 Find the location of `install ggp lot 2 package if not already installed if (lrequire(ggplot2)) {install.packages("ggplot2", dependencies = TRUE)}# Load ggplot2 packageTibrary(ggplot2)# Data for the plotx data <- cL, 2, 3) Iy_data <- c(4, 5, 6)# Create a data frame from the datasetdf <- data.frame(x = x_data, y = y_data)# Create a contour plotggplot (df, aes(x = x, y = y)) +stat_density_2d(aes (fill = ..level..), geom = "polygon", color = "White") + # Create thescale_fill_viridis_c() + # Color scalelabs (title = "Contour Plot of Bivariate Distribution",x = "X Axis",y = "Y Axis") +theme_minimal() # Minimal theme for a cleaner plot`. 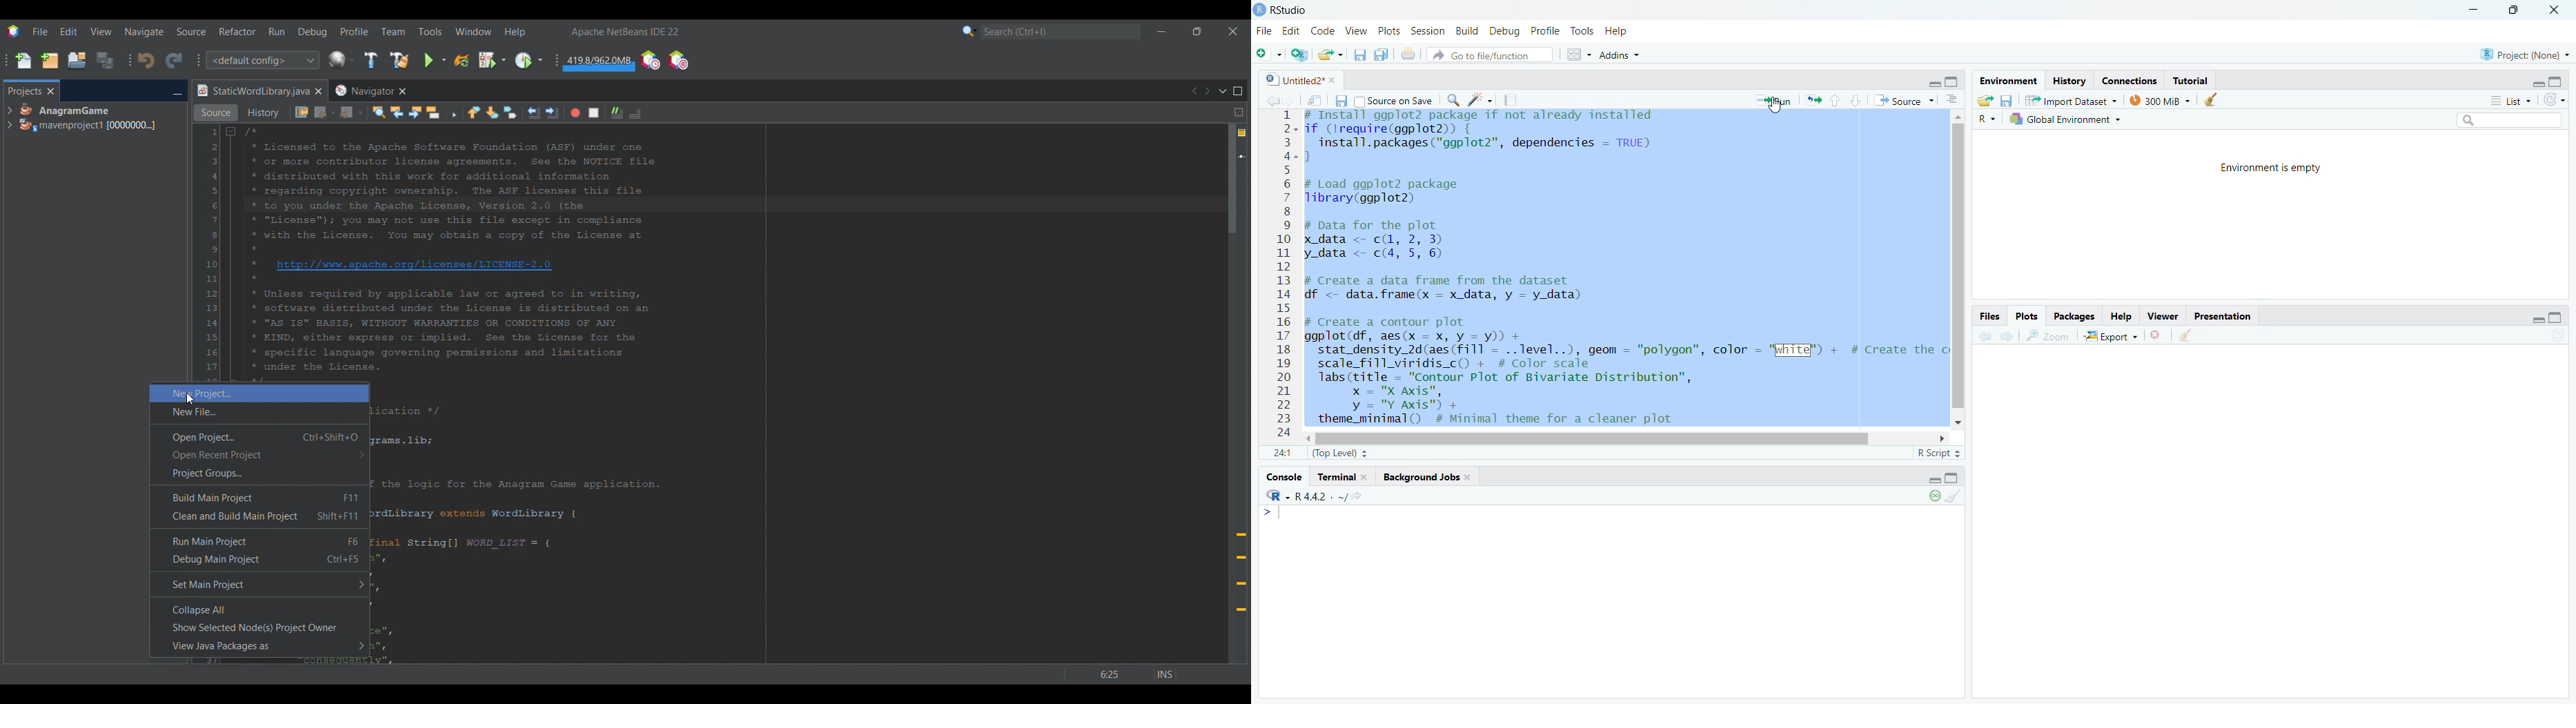

install ggp lot 2 package if not already installed if (lrequire(ggplot2)) {install.packages("ggplot2", dependencies = TRUE)}# Load ggplot2 packageTibrary(ggplot2)# Data for the plotx data <- cL, 2, 3) Iy_data <- c(4, 5, 6)# Create a data frame from the datasetdf <- data.frame(x = x_data, y = y_data)# Create a contour plotggplot (df, aes(x = x, y = y)) +stat_density_2d(aes (fill = ..level..), geom = "polygon", color = "White") + # Create thescale_fill_viridis_c() + # Color scalelabs (title = "Contour Plot of Bivariate Distribution",x = "X Axis",y = "Y Axis") +theme_minimal() # Minimal theme for a cleaner plot is located at coordinates (1621, 269).